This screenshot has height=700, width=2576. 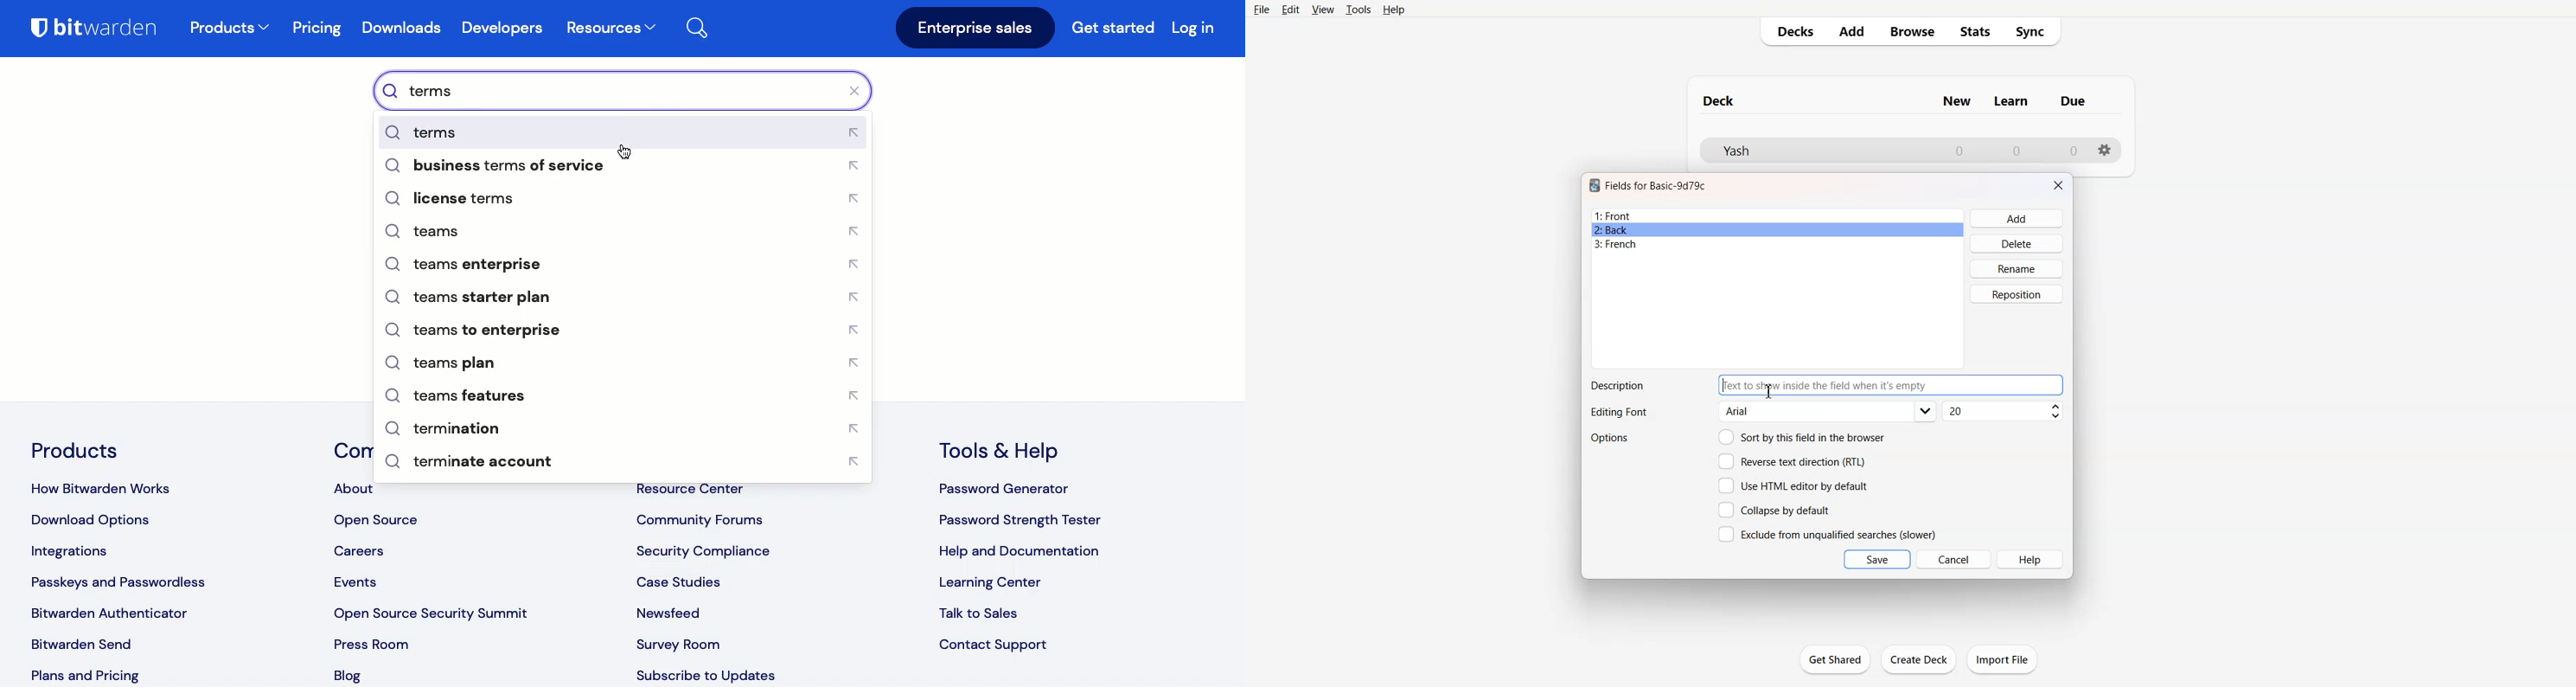 I want to click on Cursor, so click(x=624, y=151).